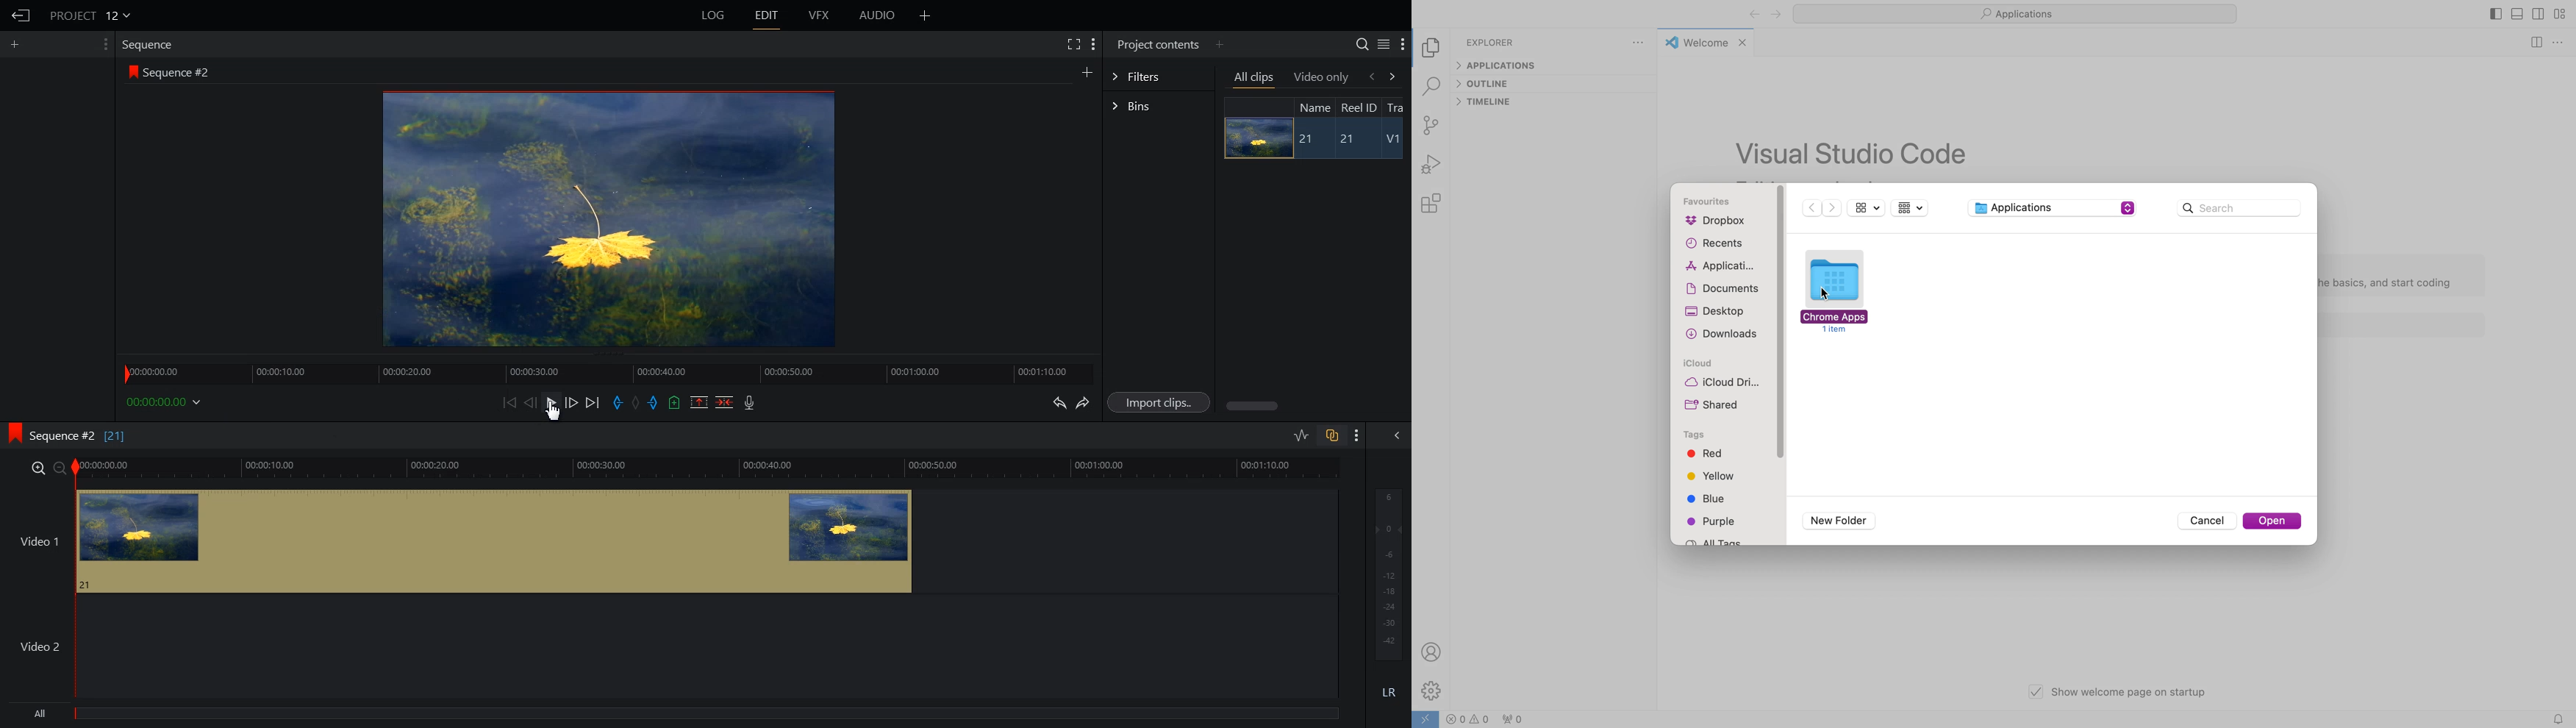 The width and height of the screenshot is (2576, 728). What do you see at coordinates (604, 218) in the screenshot?
I see `Window preview` at bounding box center [604, 218].